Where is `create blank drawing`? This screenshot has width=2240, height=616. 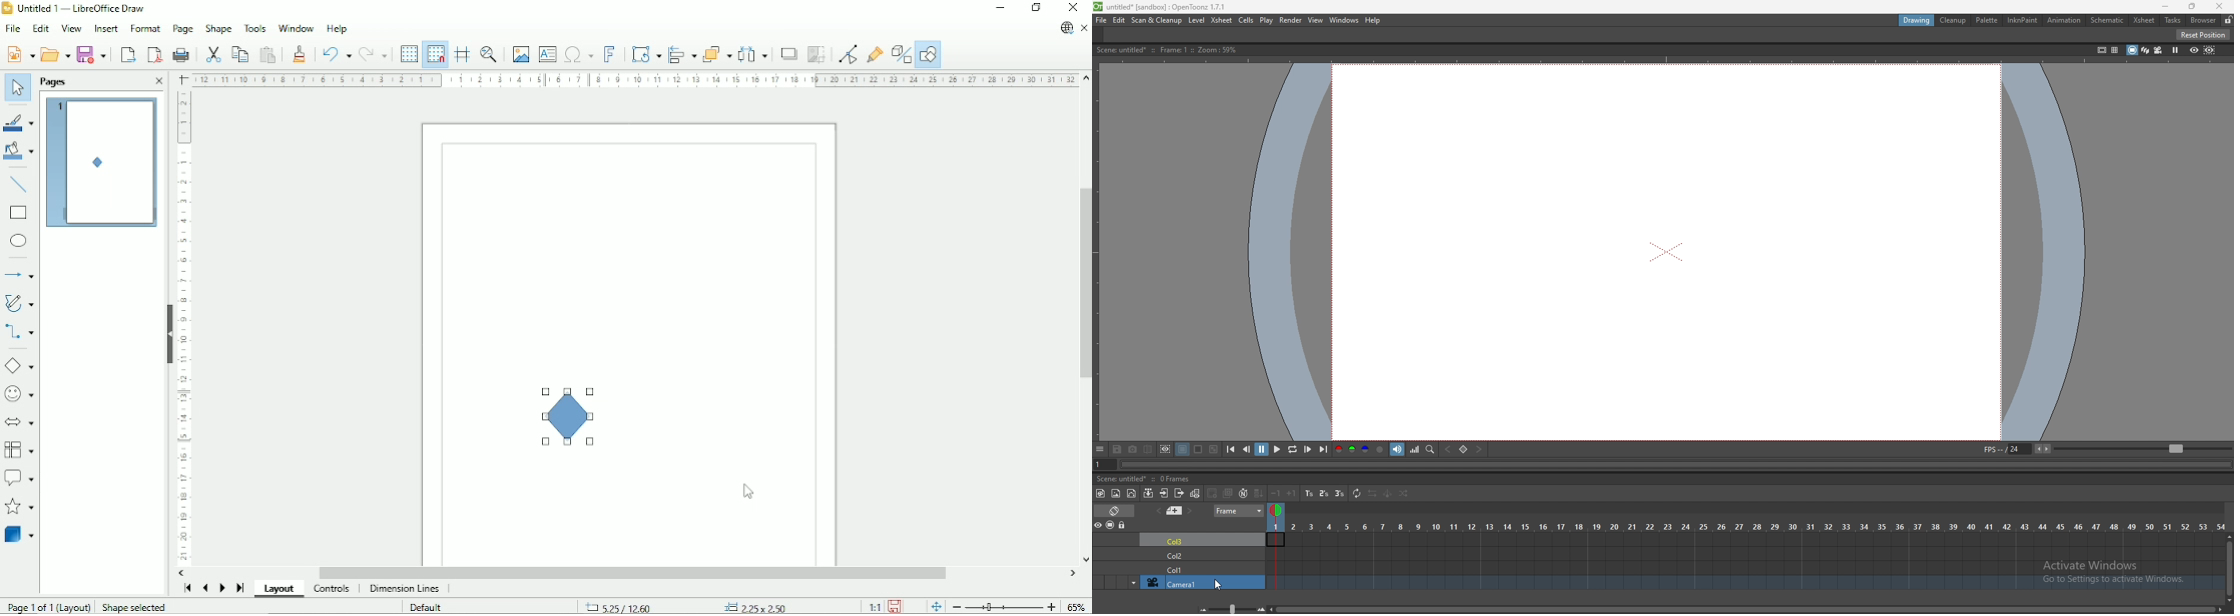 create blank drawing is located at coordinates (1213, 493).